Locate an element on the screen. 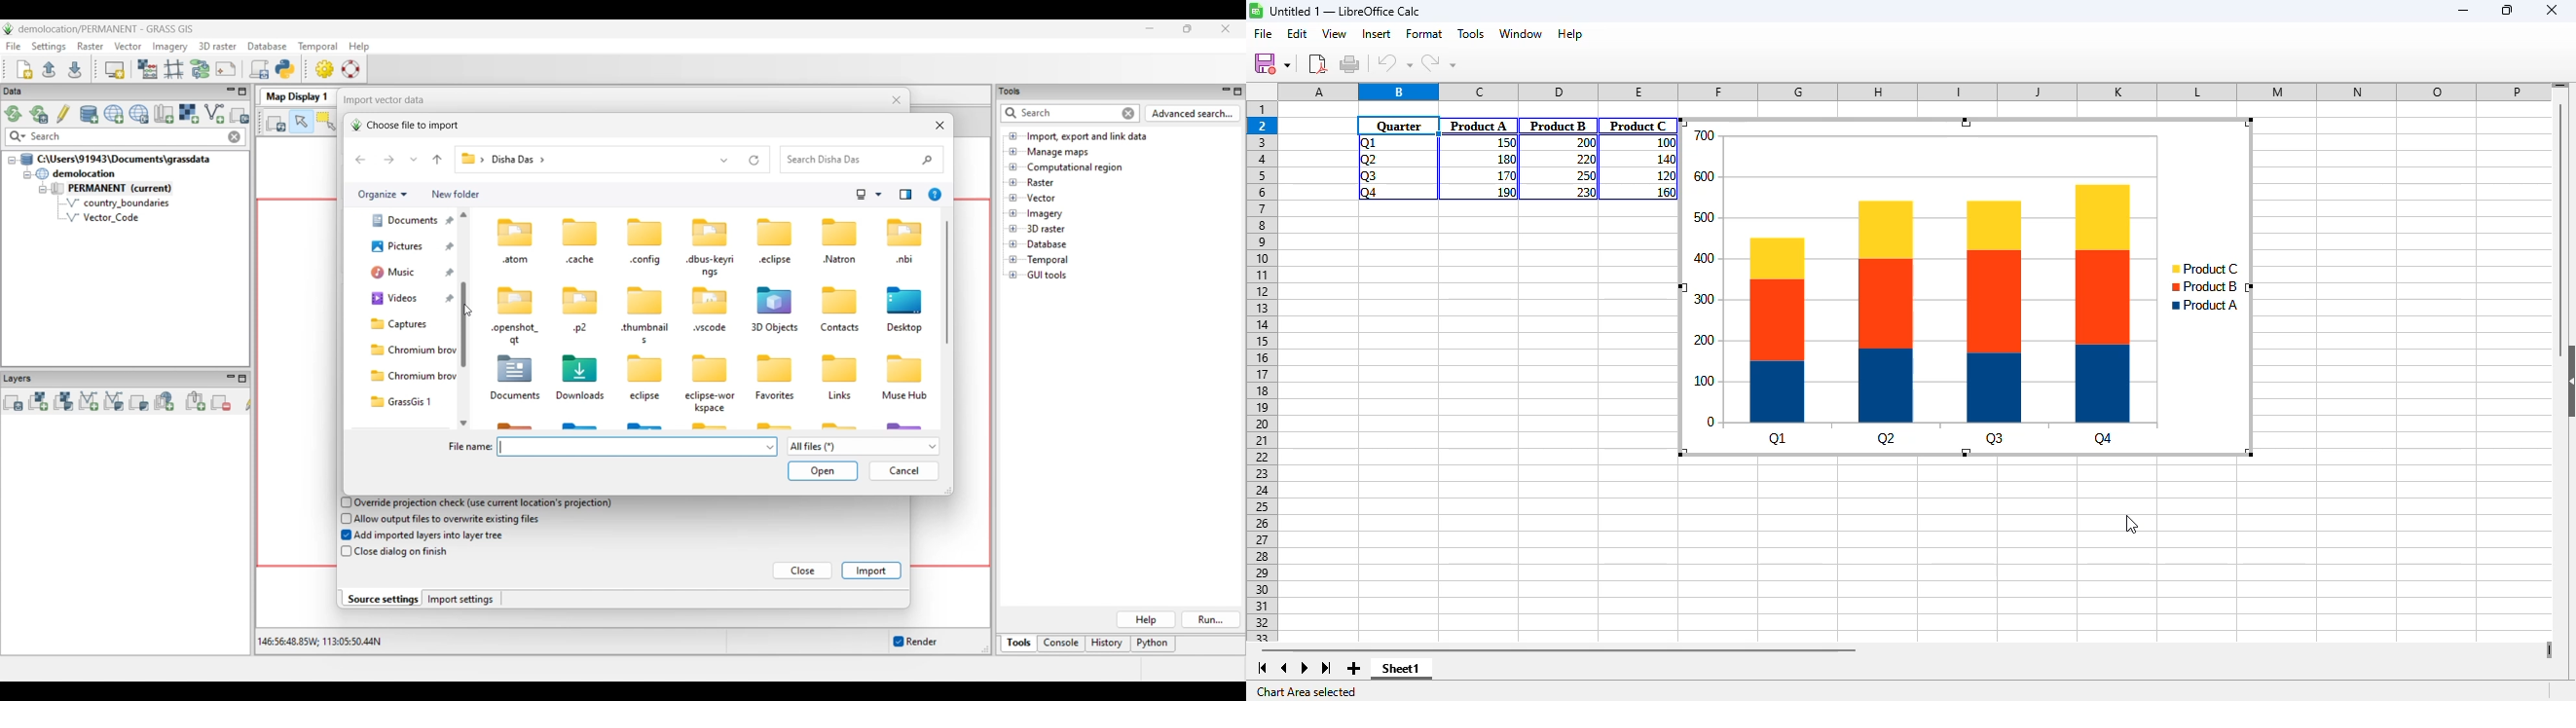 This screenshot has height=728, width=2576. scroll to first sheet is located at coordinates (1262, 668).